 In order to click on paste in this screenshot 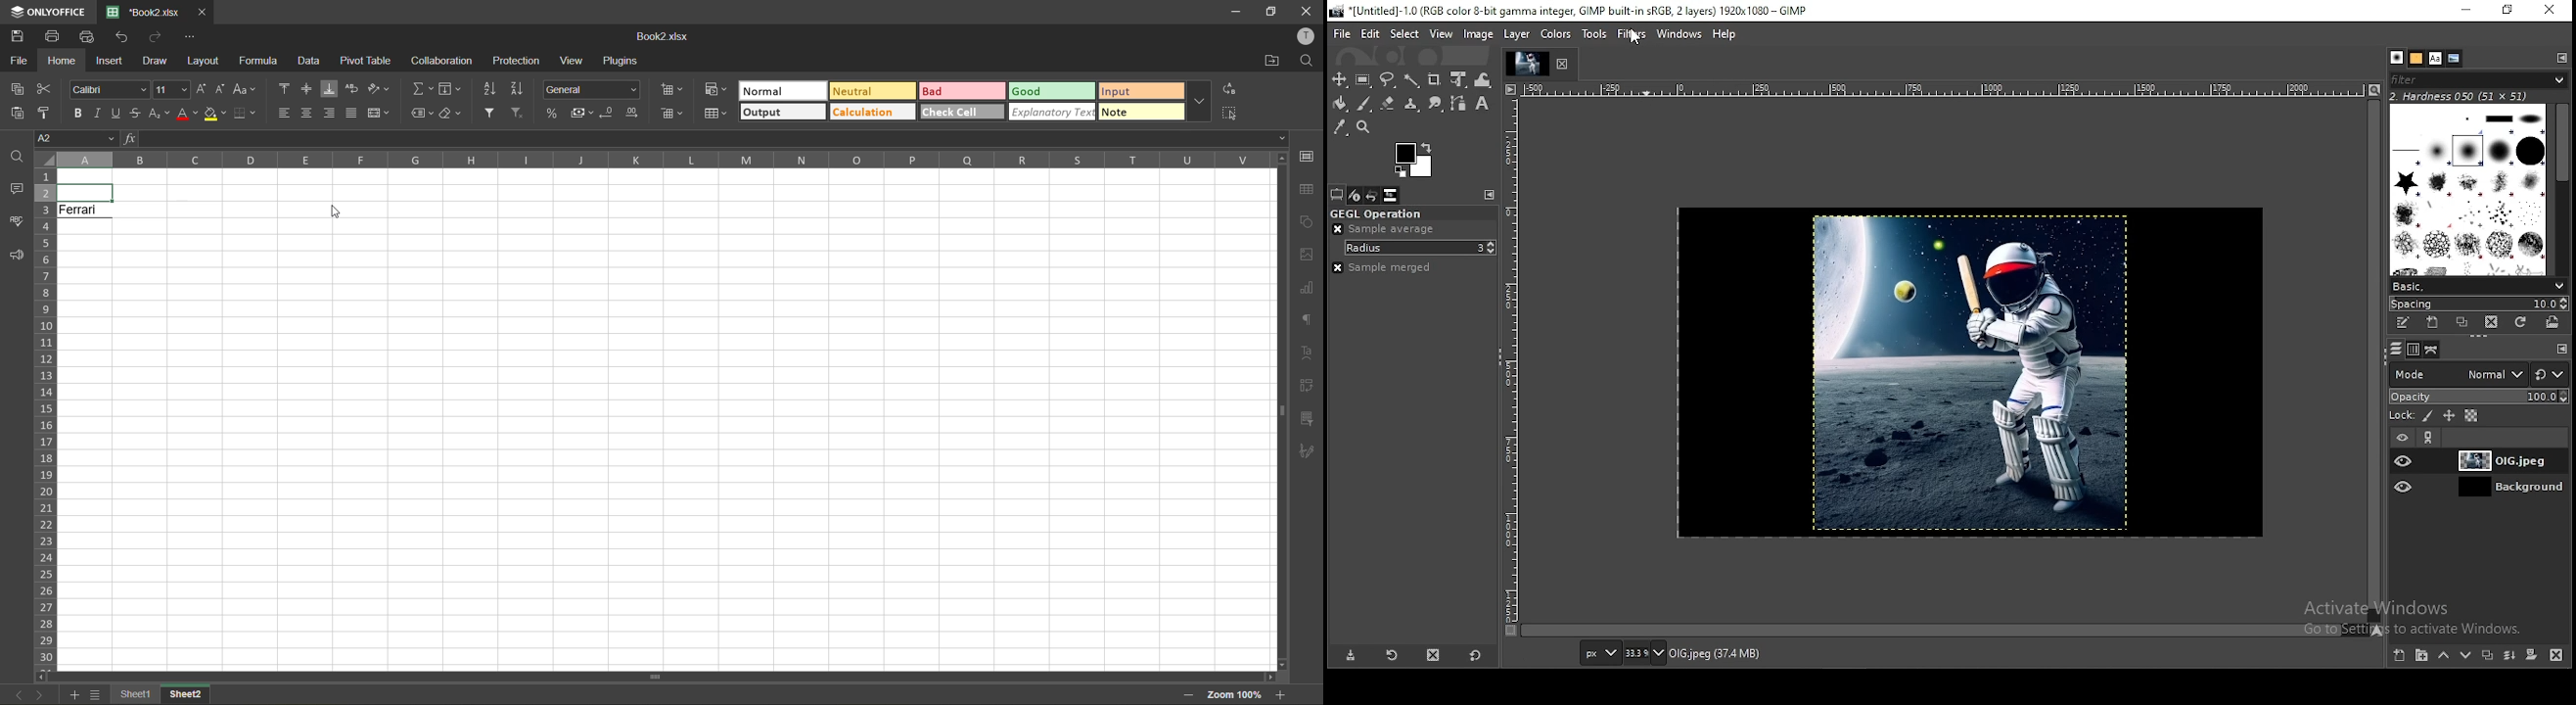, I will do `click(17, 114)`.